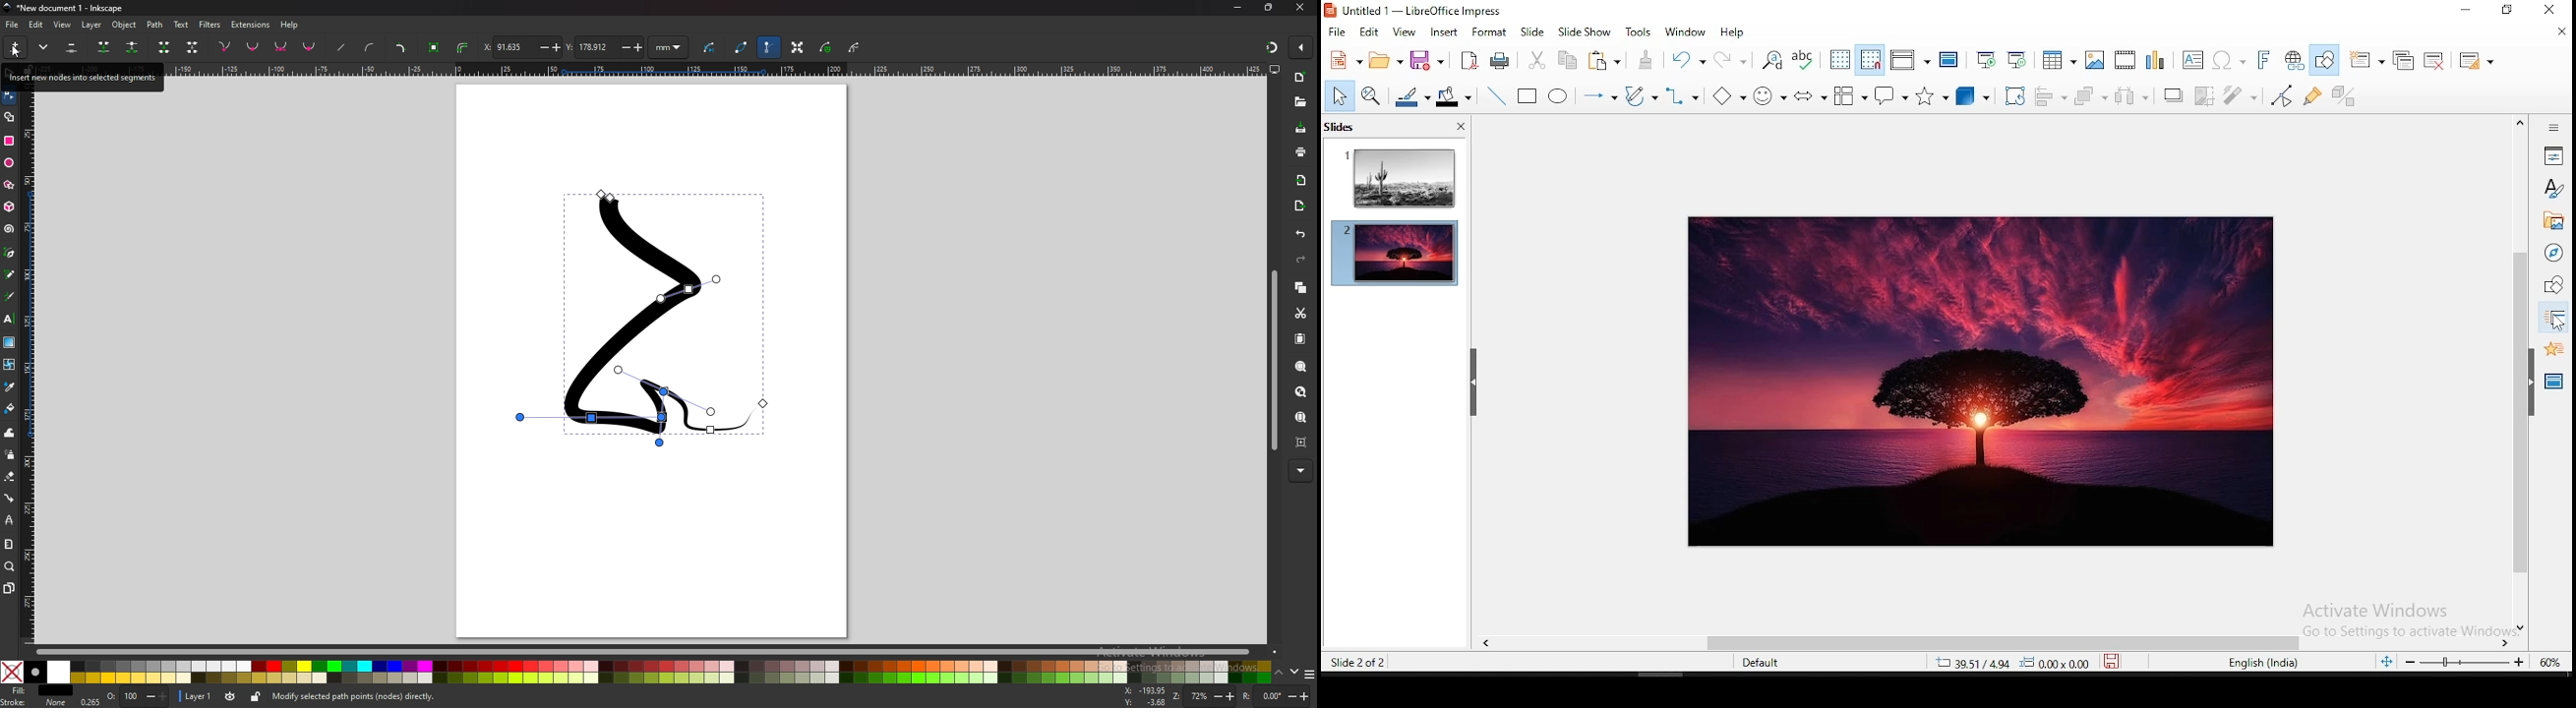  What do you see at coordinates (2059, 58) in the screenshot?
I see `tables` at bounding box center [2059, 58].